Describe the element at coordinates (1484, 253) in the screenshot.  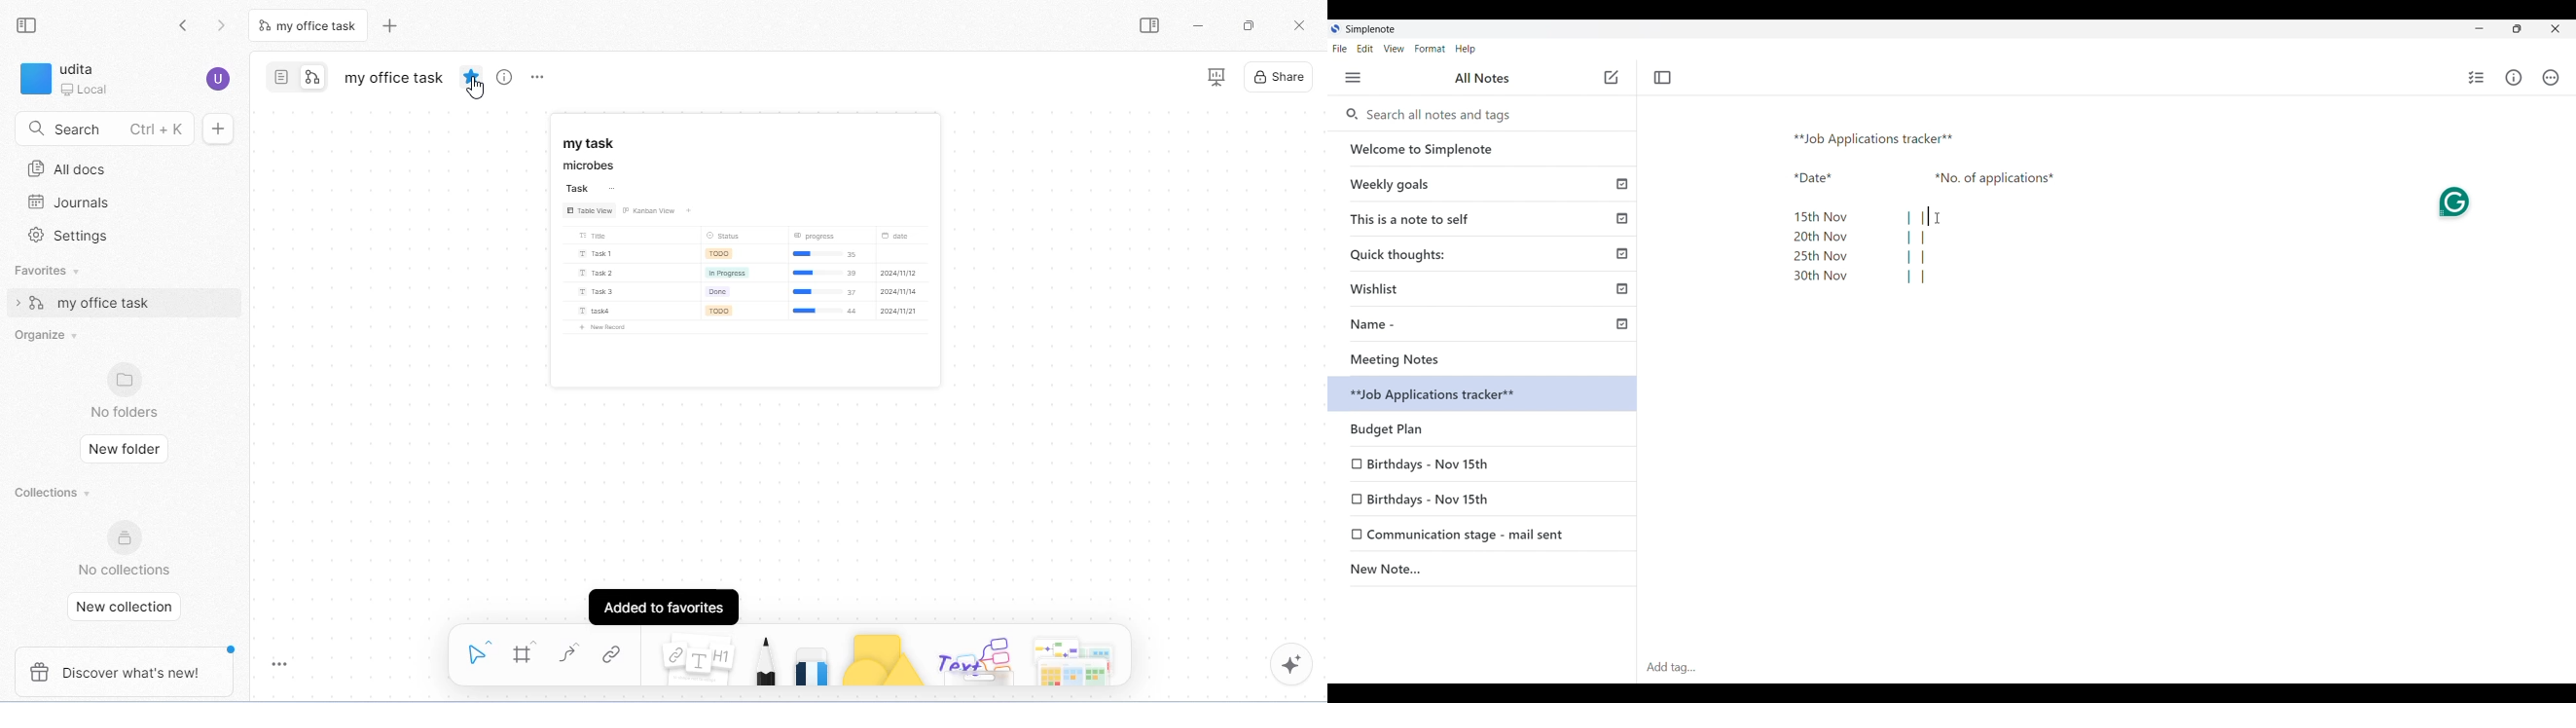
I see `Quick thoughts` at that location.